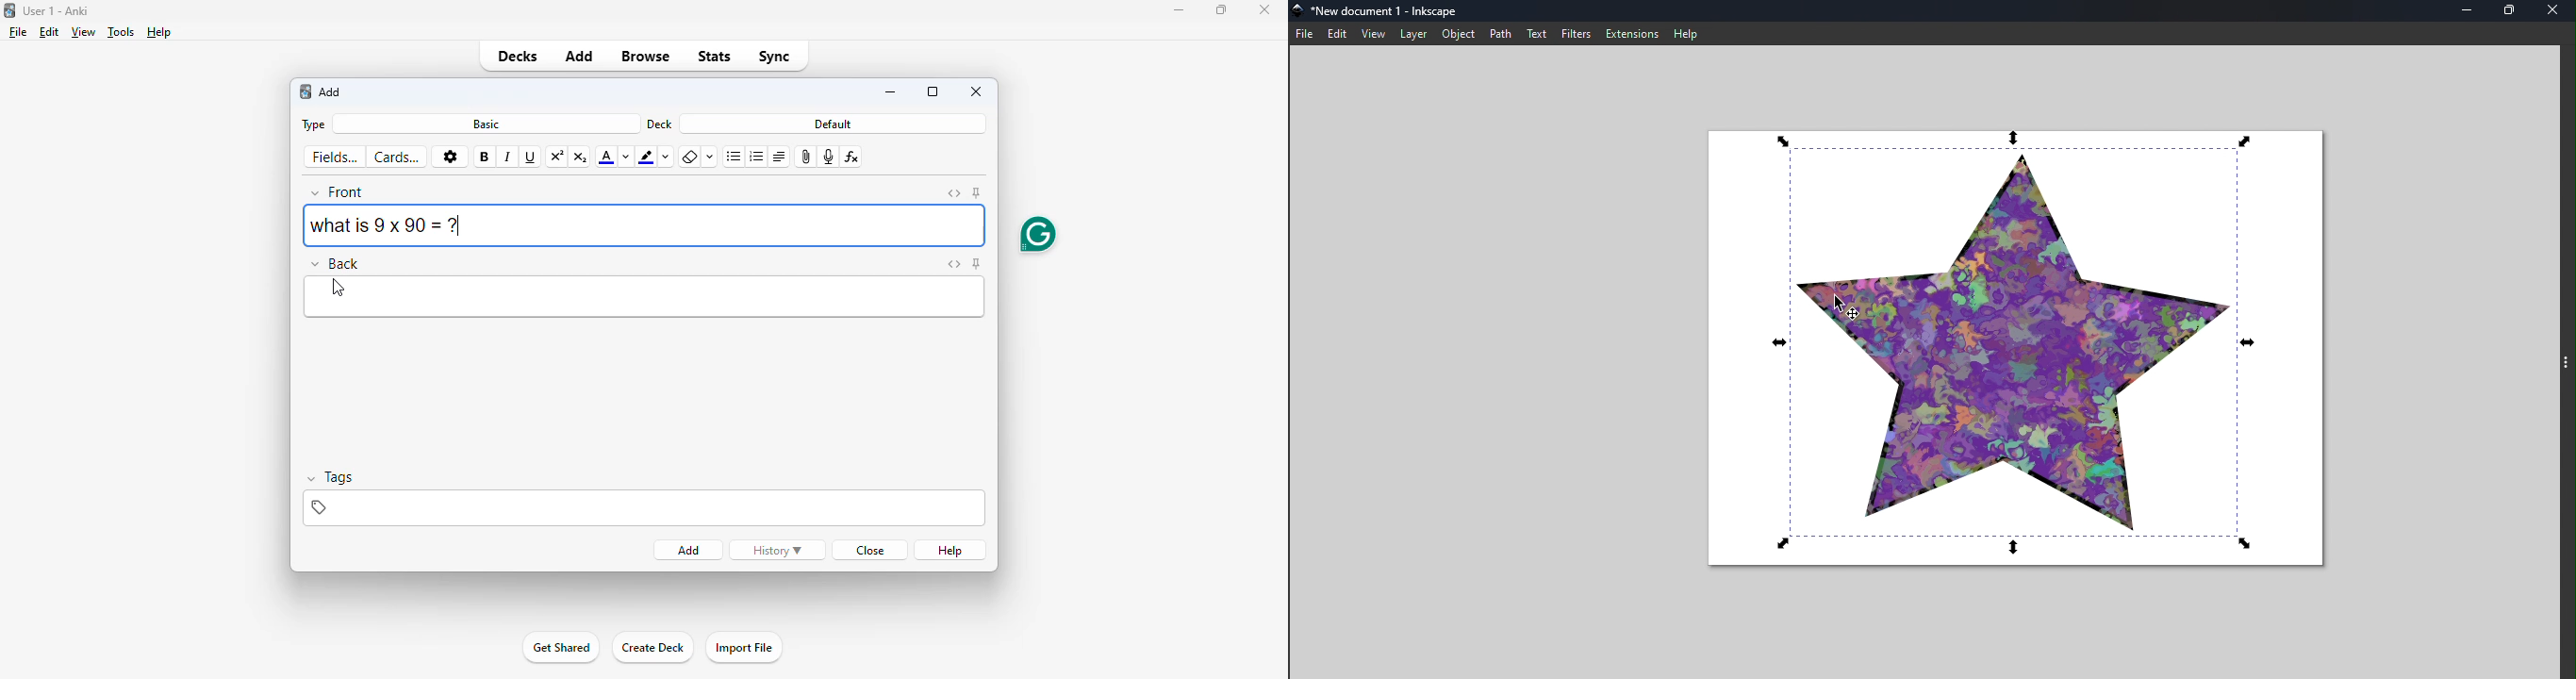 The height and width of the screenshot is (700, 2576). What do you see at coordinates (509, 157) in the screenshot?
I see `italic` at bounding box center [509, 157].